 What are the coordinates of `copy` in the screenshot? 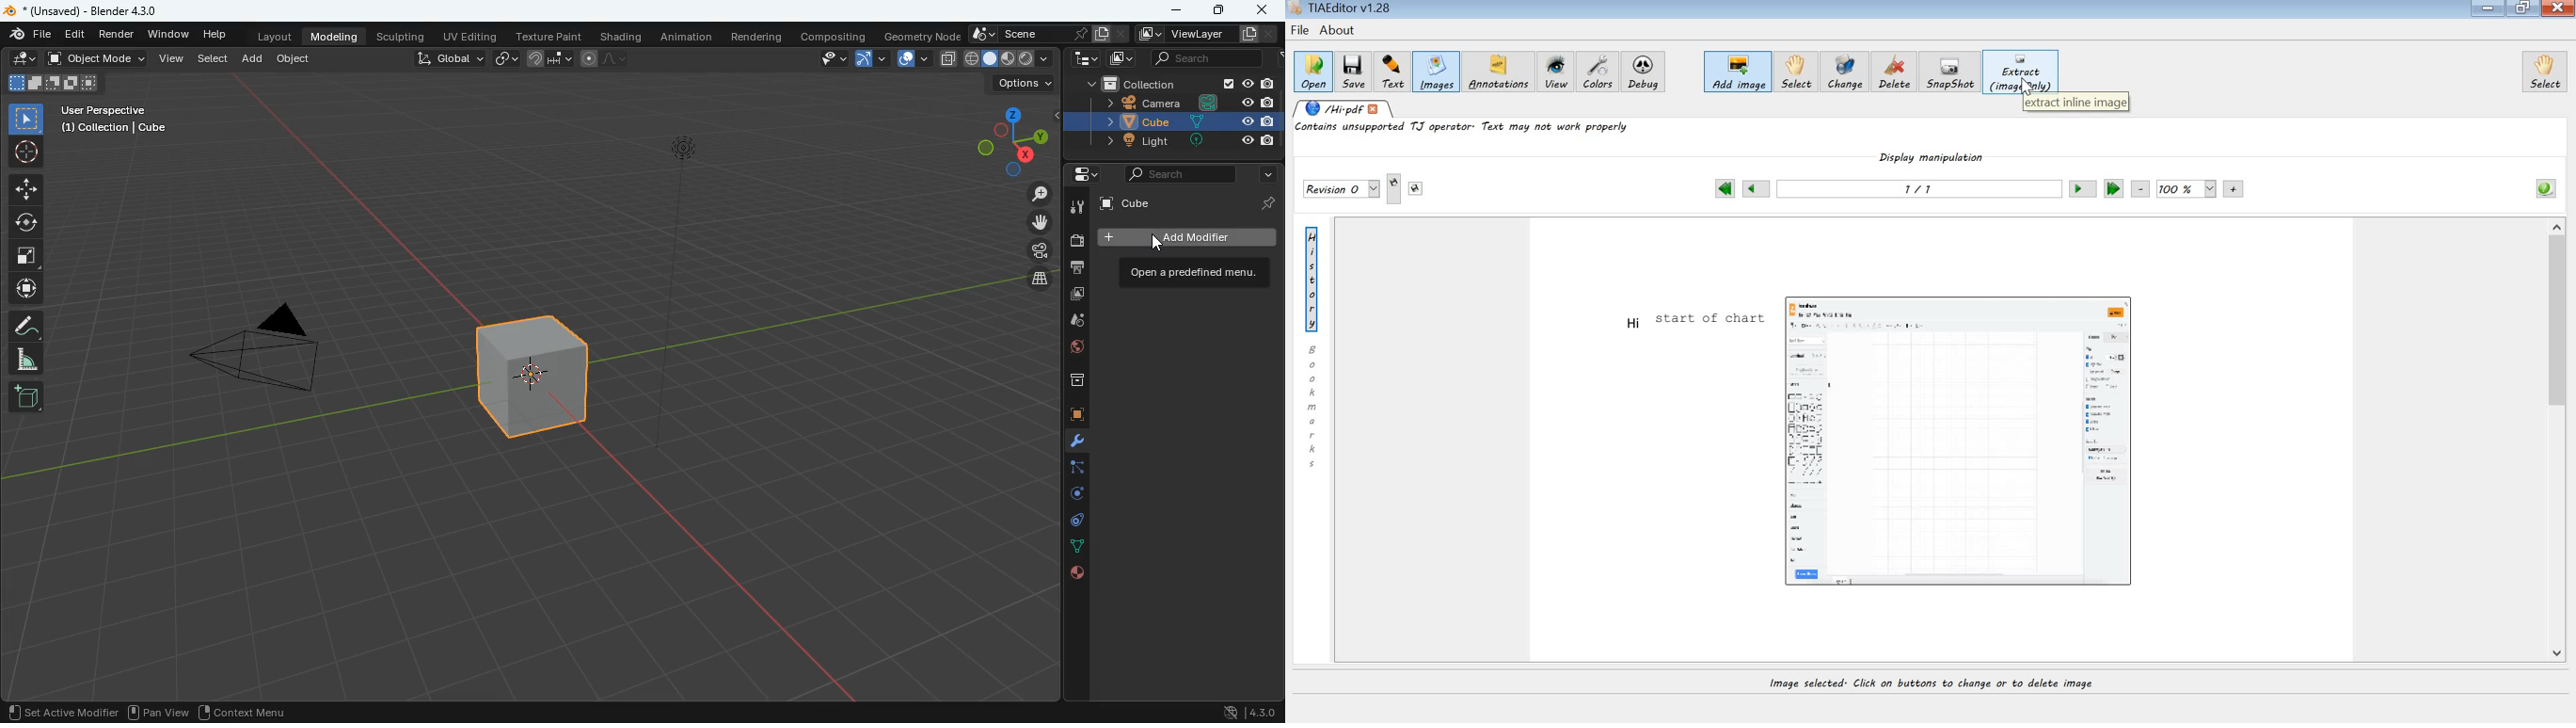 It's located at (948, 59).